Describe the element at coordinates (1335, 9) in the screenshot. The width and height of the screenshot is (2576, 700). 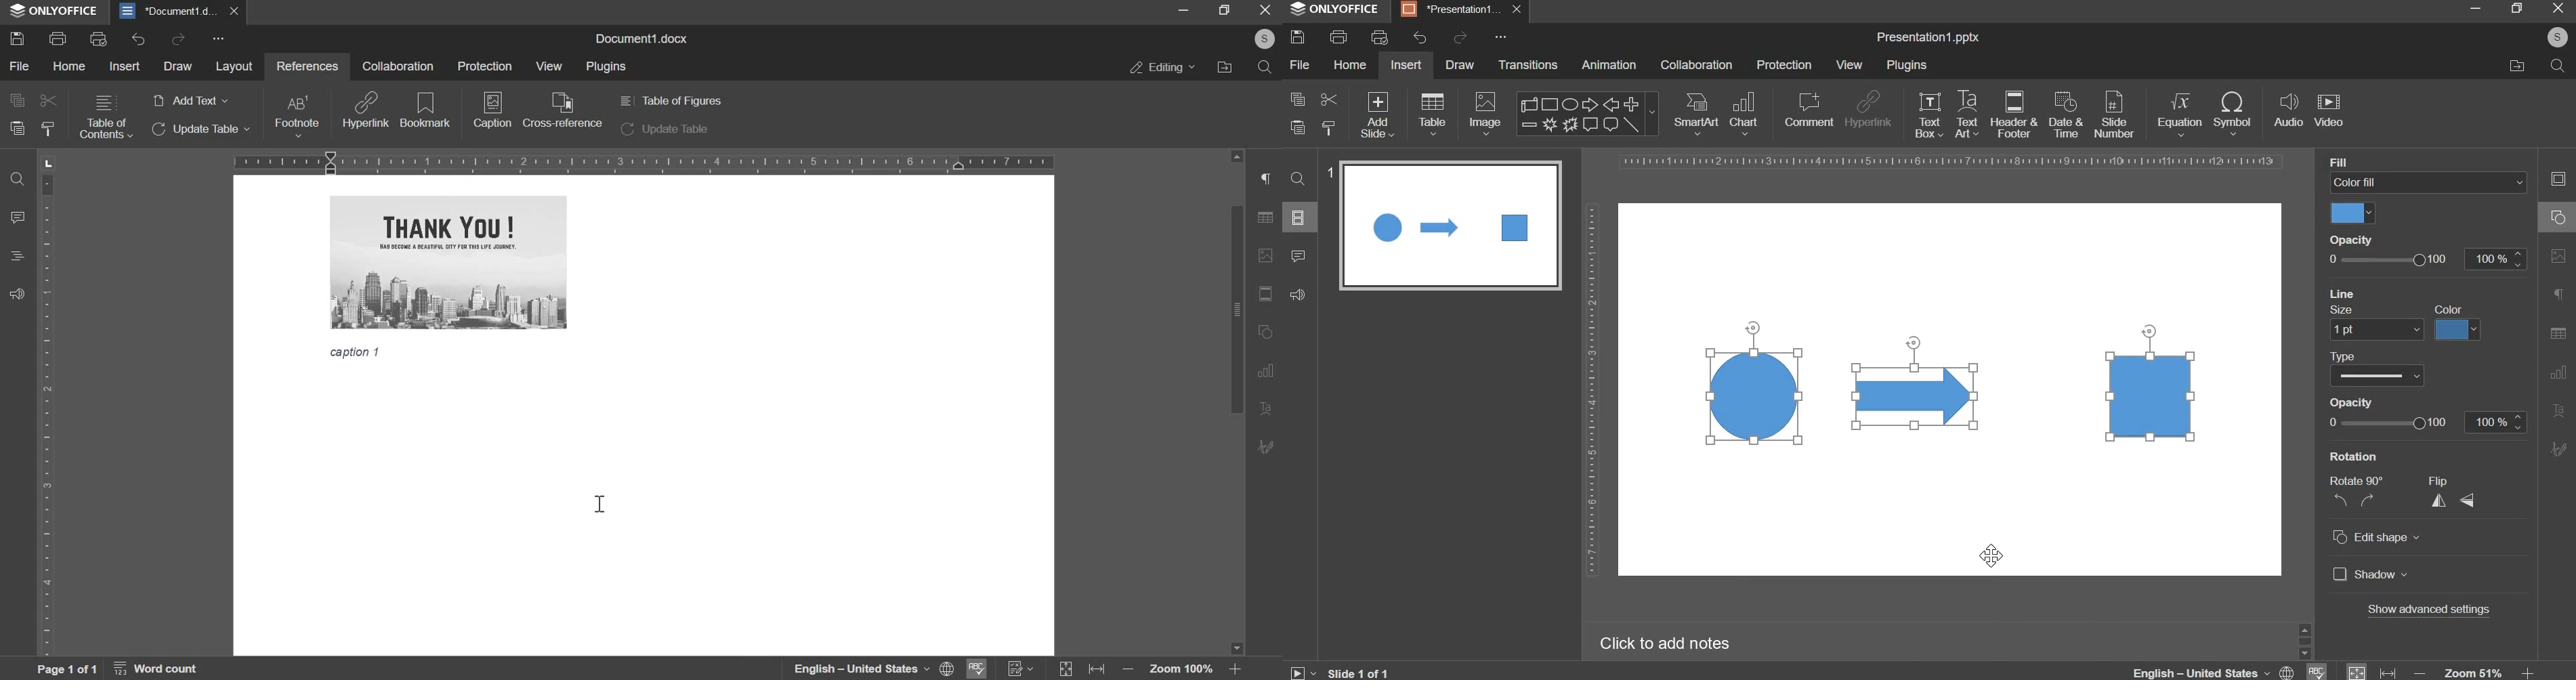
I see `* ONLYOFFICE` at that location.